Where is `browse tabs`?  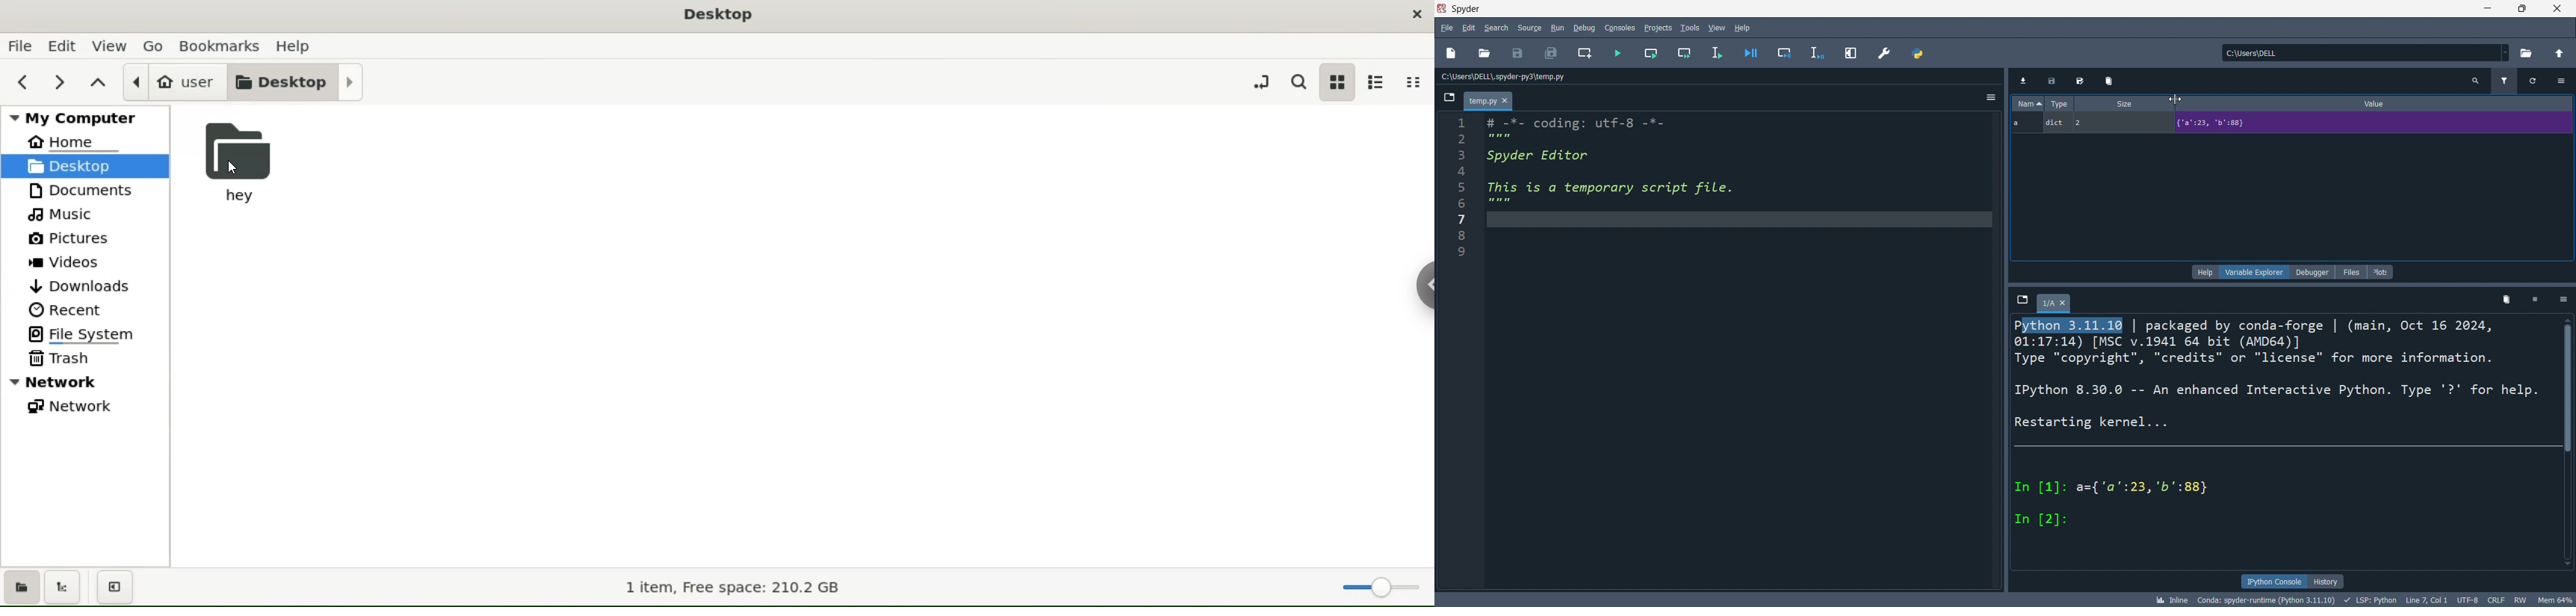
browse tabs is located at coordinates (2020, 299).